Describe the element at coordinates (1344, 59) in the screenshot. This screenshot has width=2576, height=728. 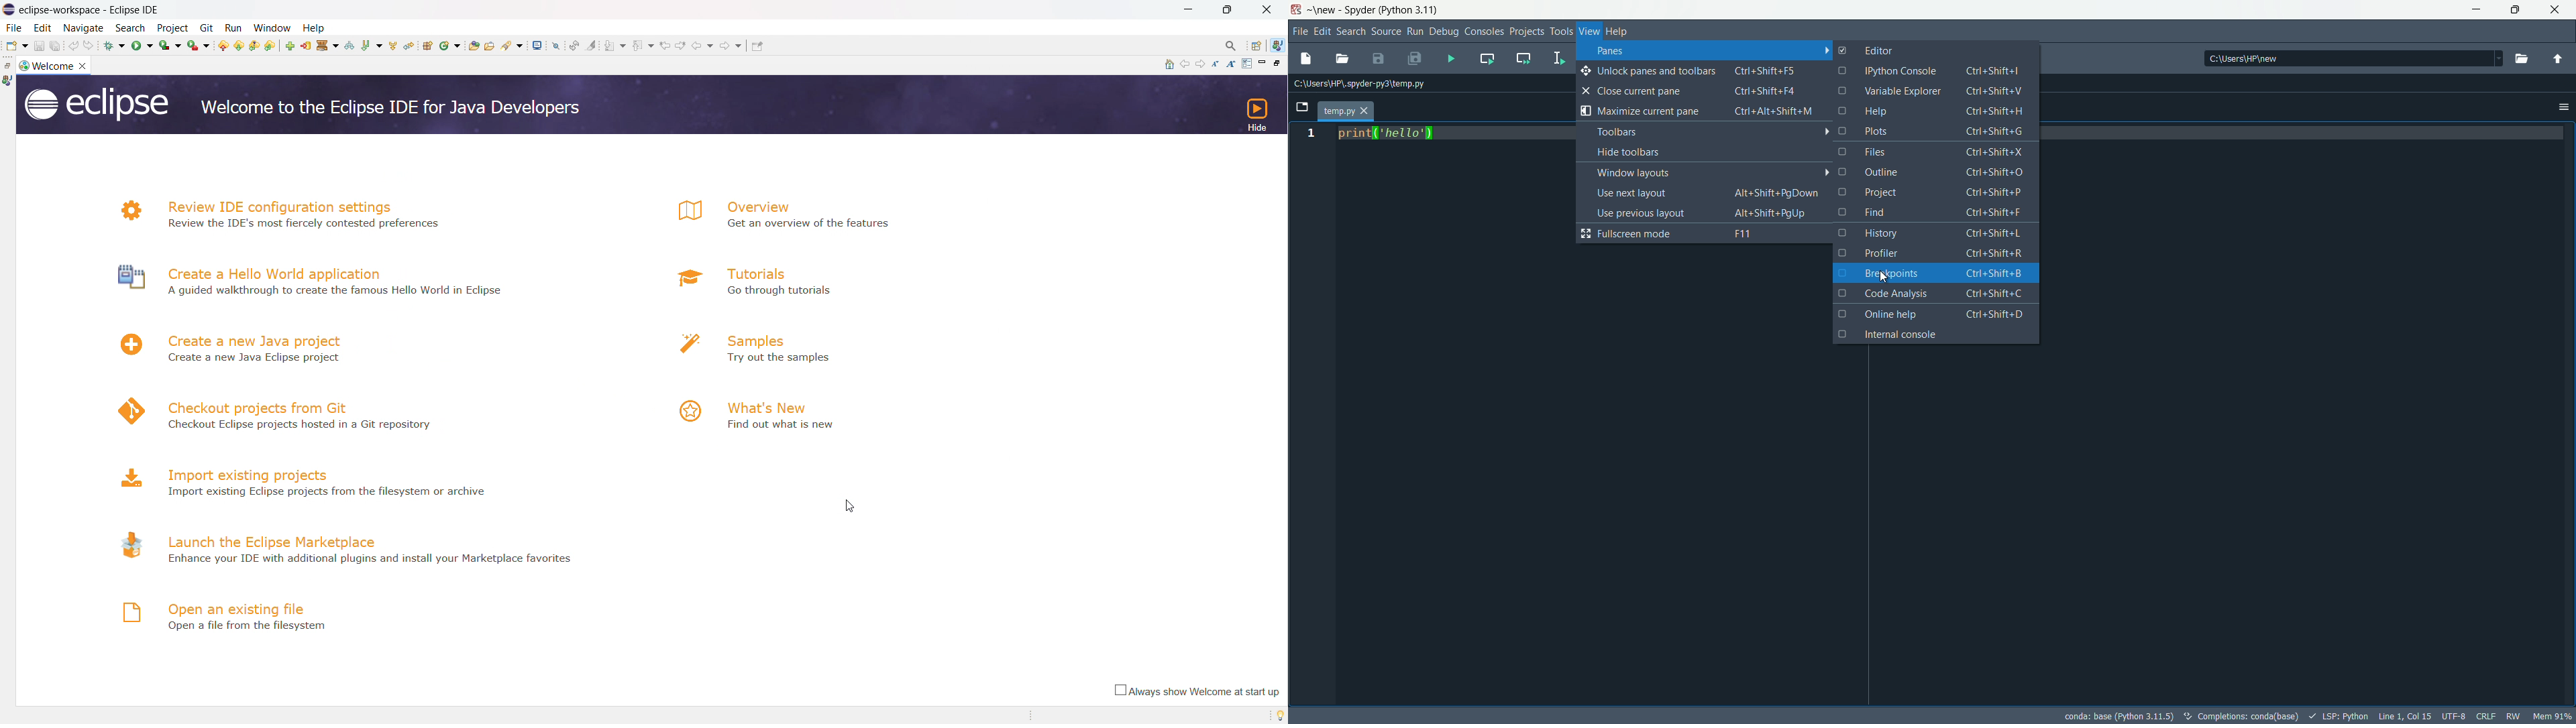
I see `open file` at that location.